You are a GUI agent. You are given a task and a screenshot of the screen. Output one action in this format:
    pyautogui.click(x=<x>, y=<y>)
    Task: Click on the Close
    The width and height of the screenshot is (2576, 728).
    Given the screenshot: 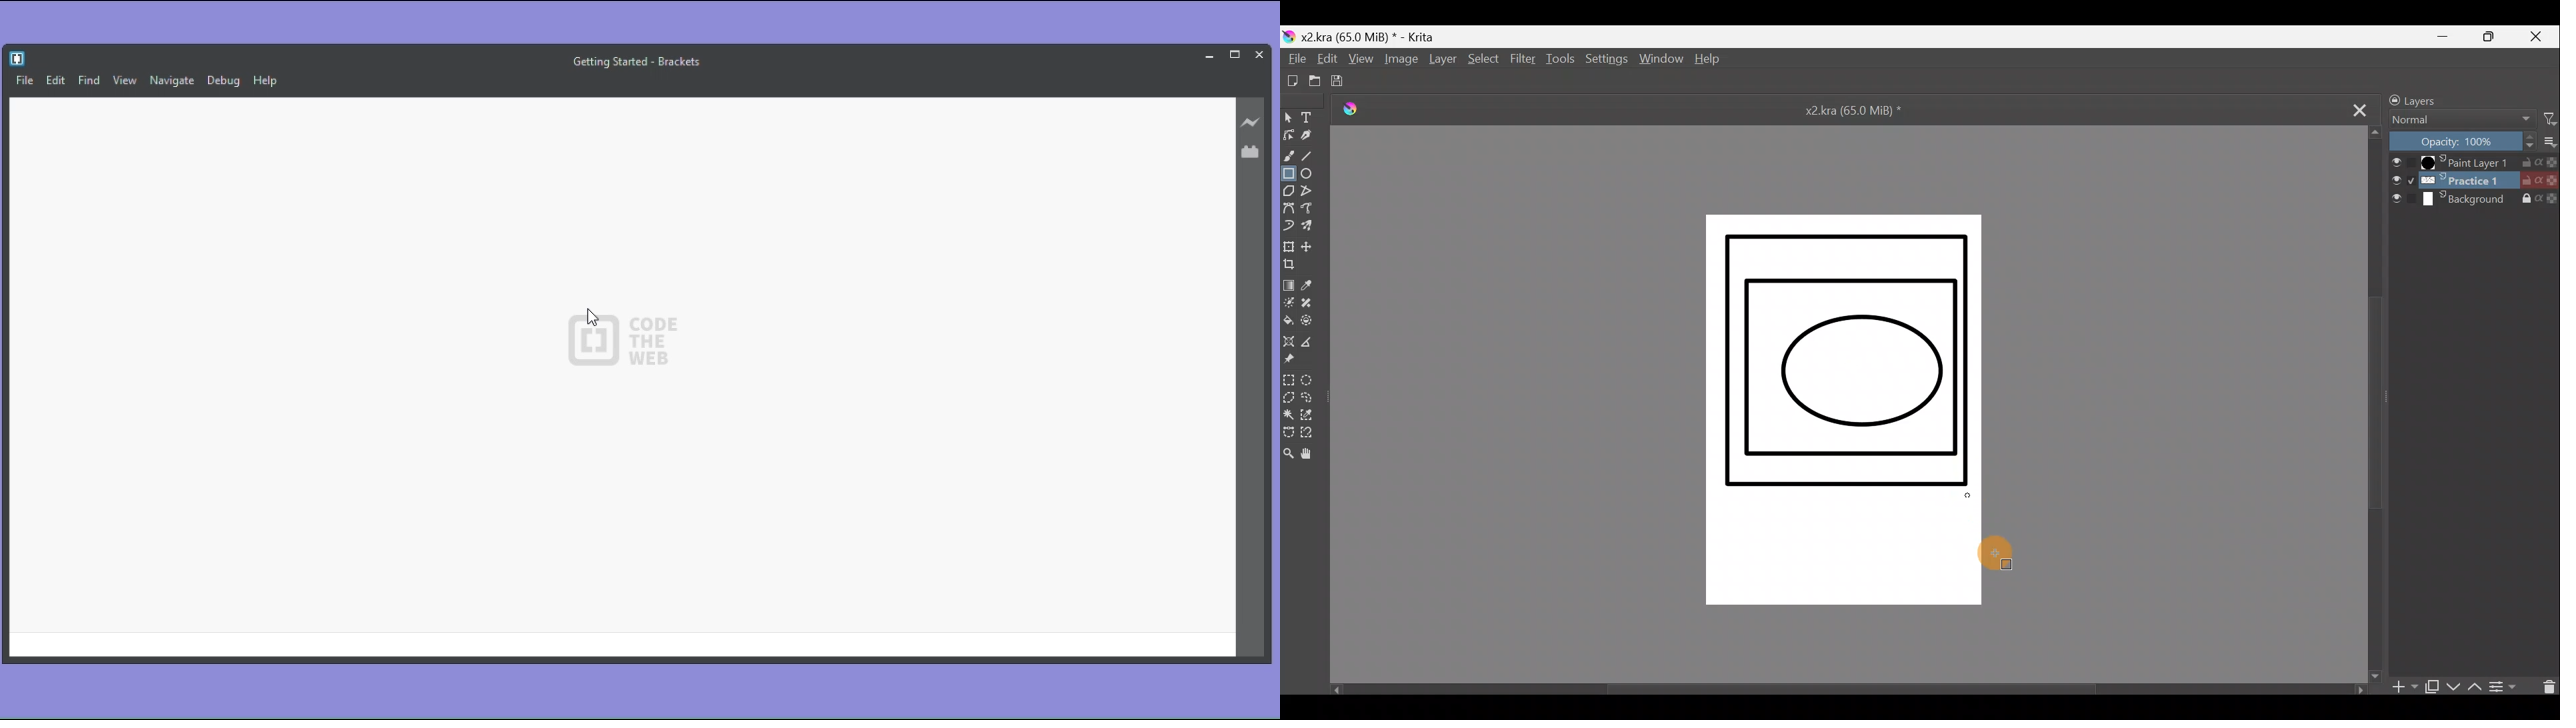 What is the action you would take?
    pyautogui.click(x=2541, y=35)
    